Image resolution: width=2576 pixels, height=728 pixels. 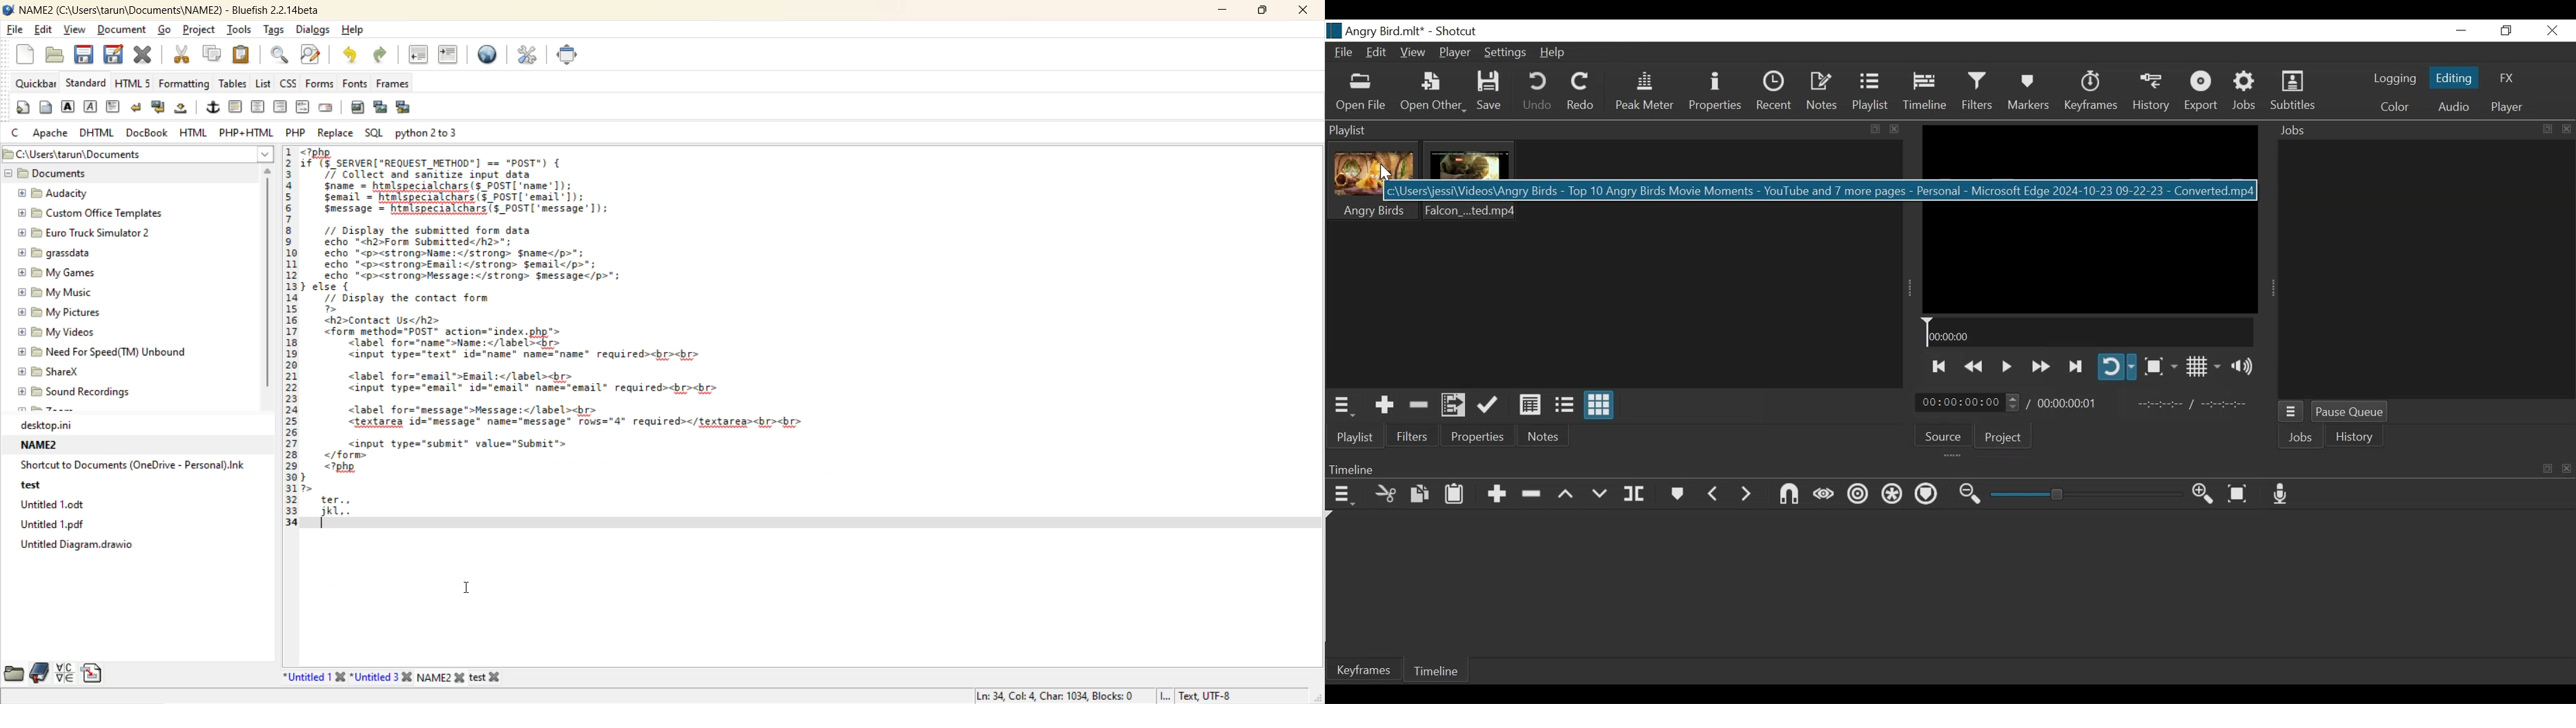 I want to click on Toggle player looping, so click(x=2117, y=368).